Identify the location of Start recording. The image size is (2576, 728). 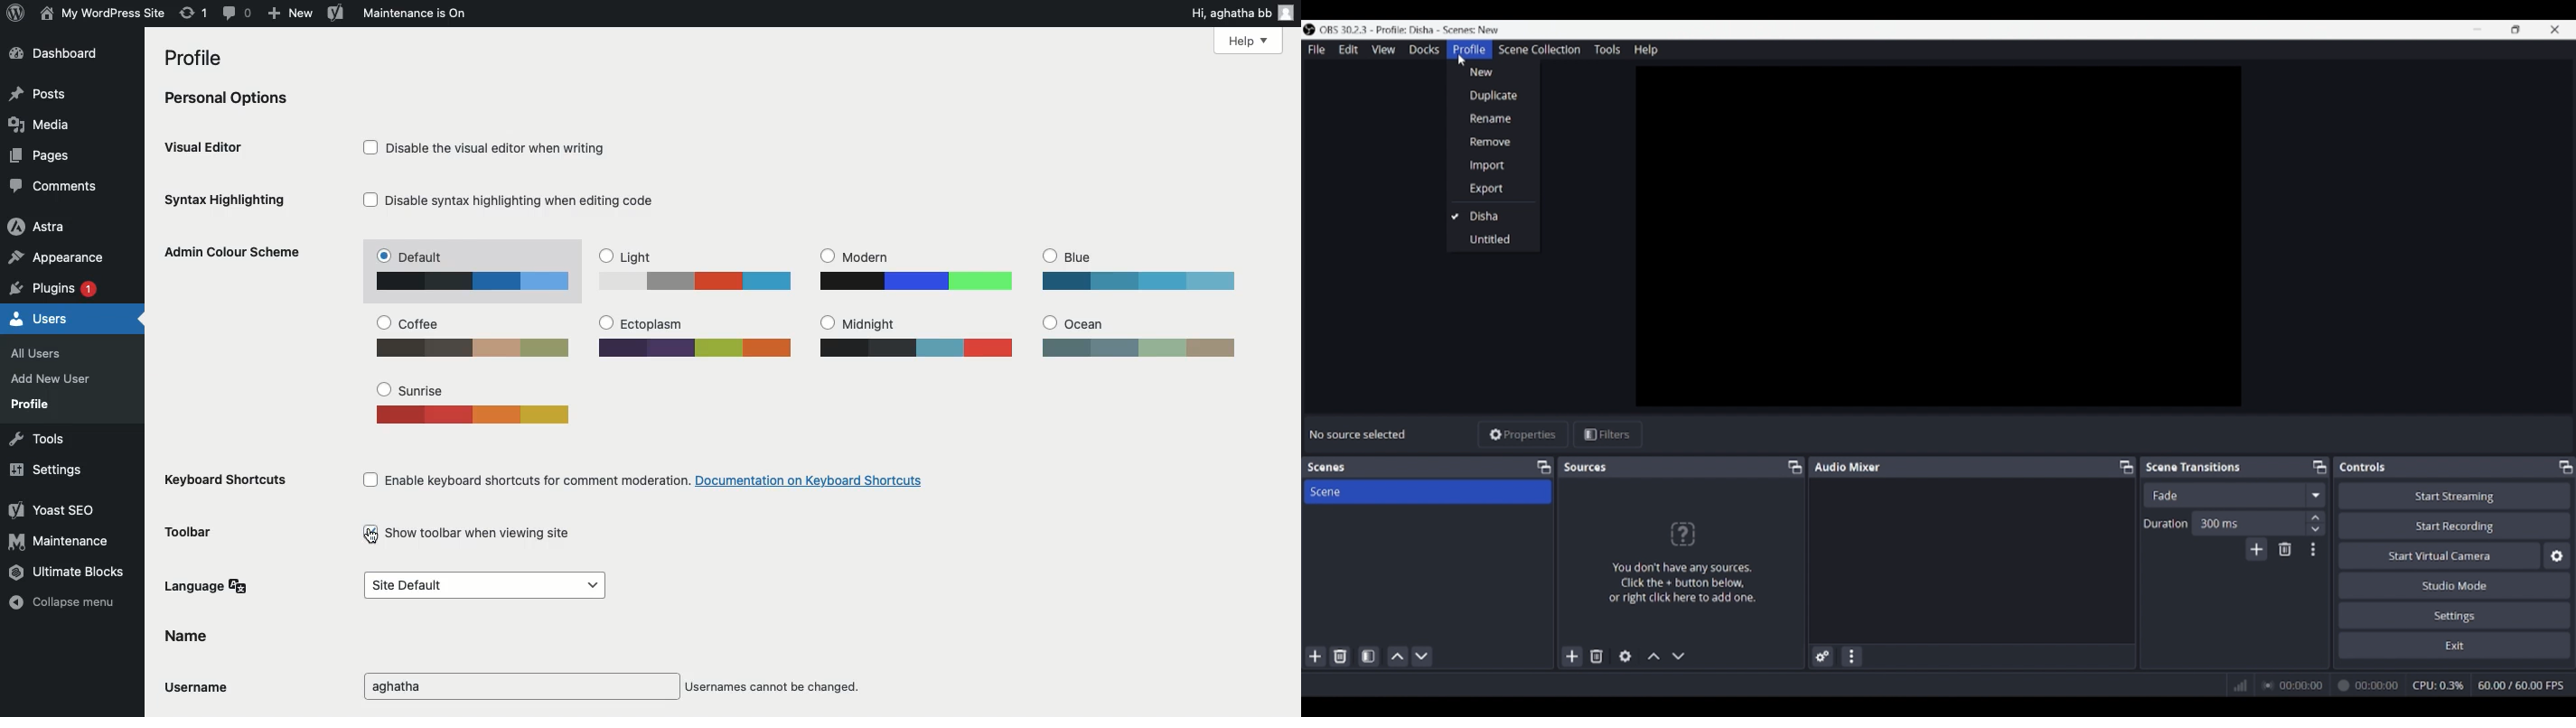
(2456, 525).